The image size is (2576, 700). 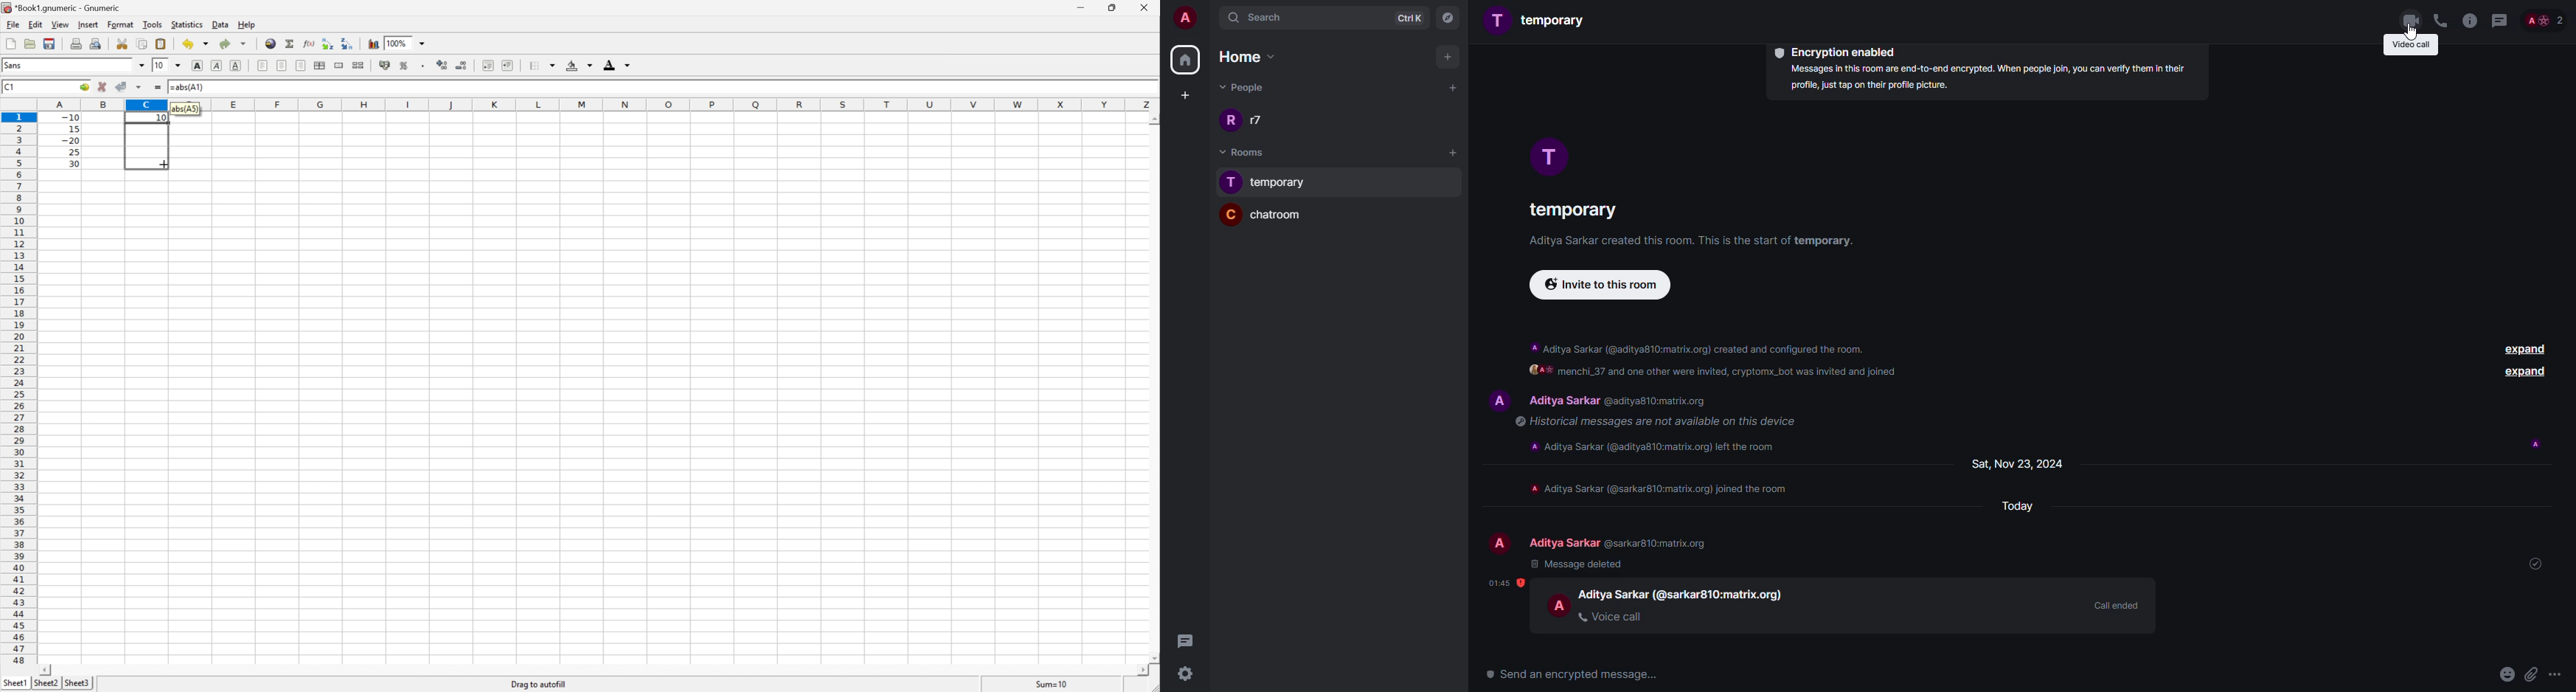 What do you see at coordinates (269, 43) in the screenshot?
I see `Insert hyperlink` at bounding box center [269, 43].